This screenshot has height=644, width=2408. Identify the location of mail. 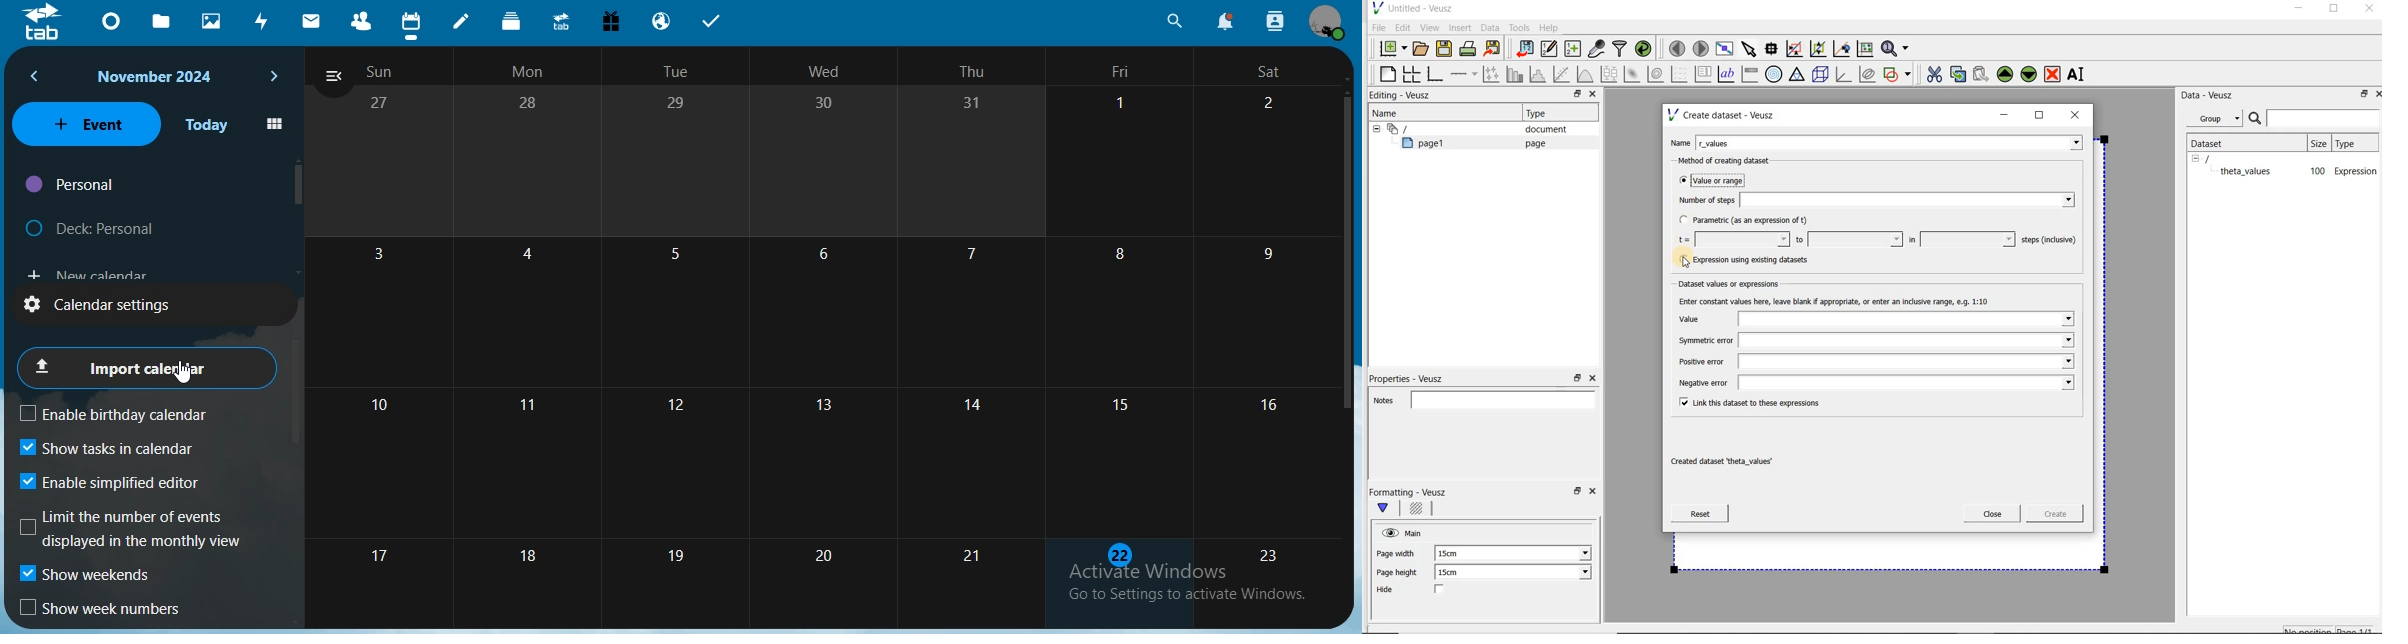
(314, 19).